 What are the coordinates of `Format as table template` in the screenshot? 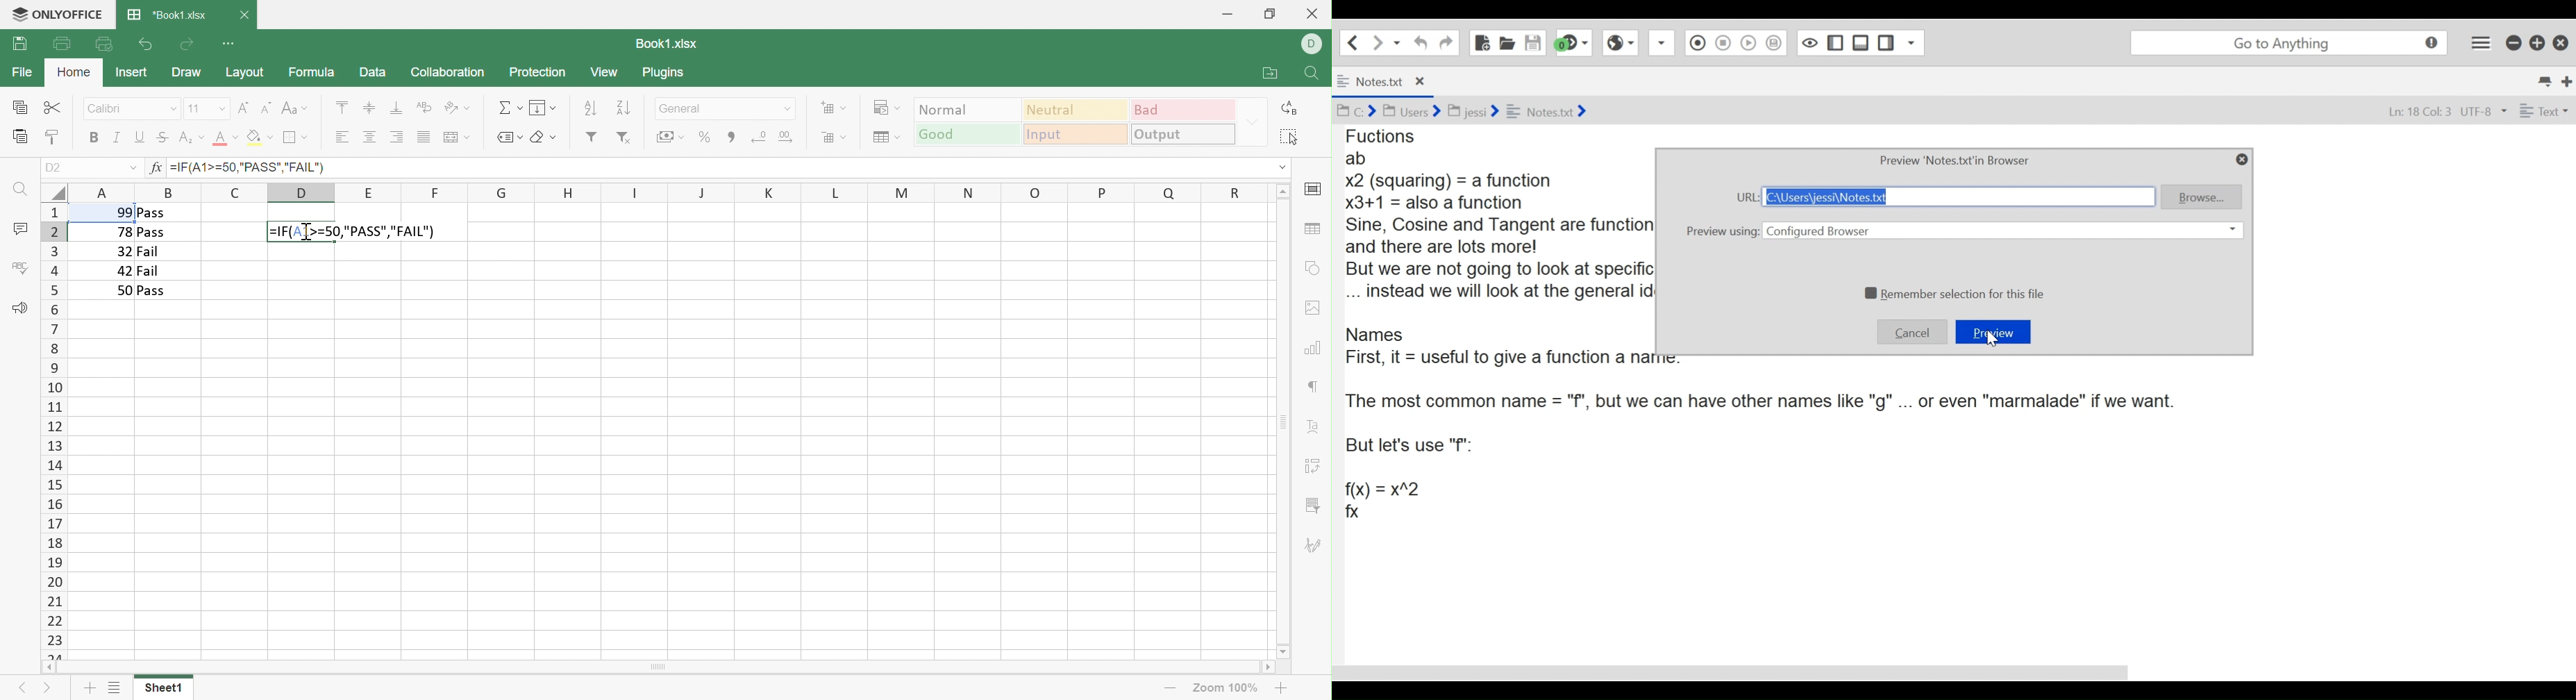 It's located at (885, 138).